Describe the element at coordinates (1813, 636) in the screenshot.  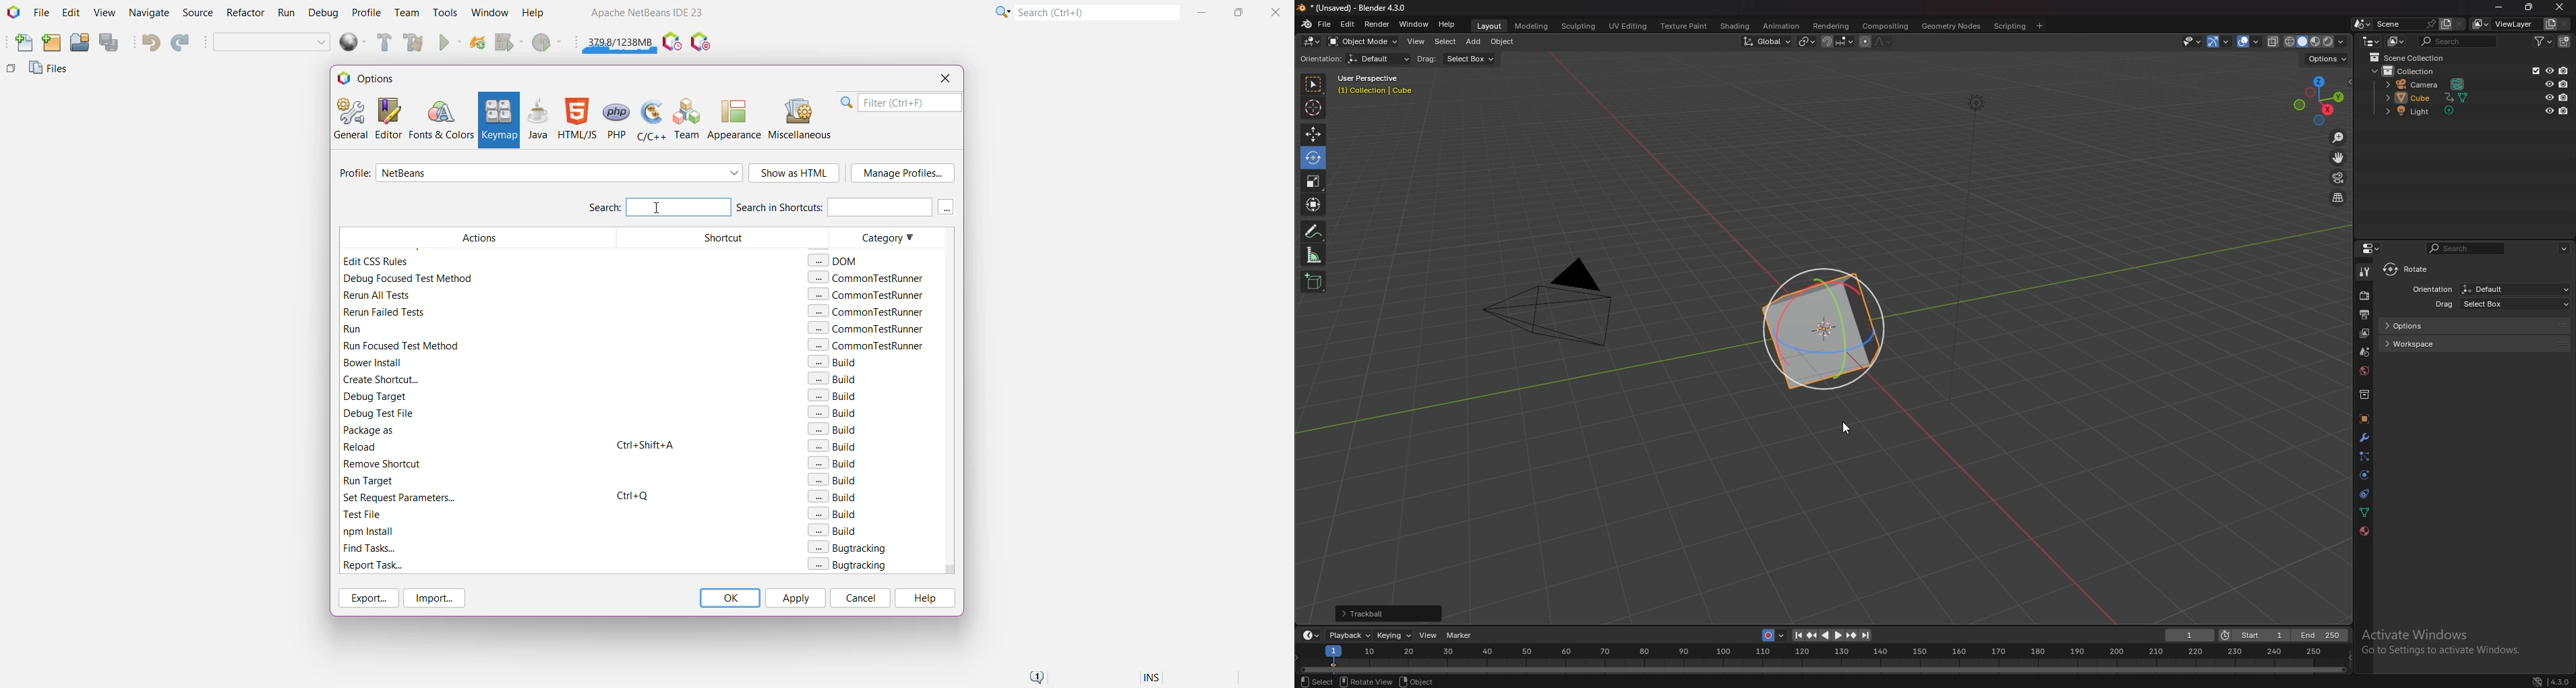
I see `jump to keyframe` at that location.